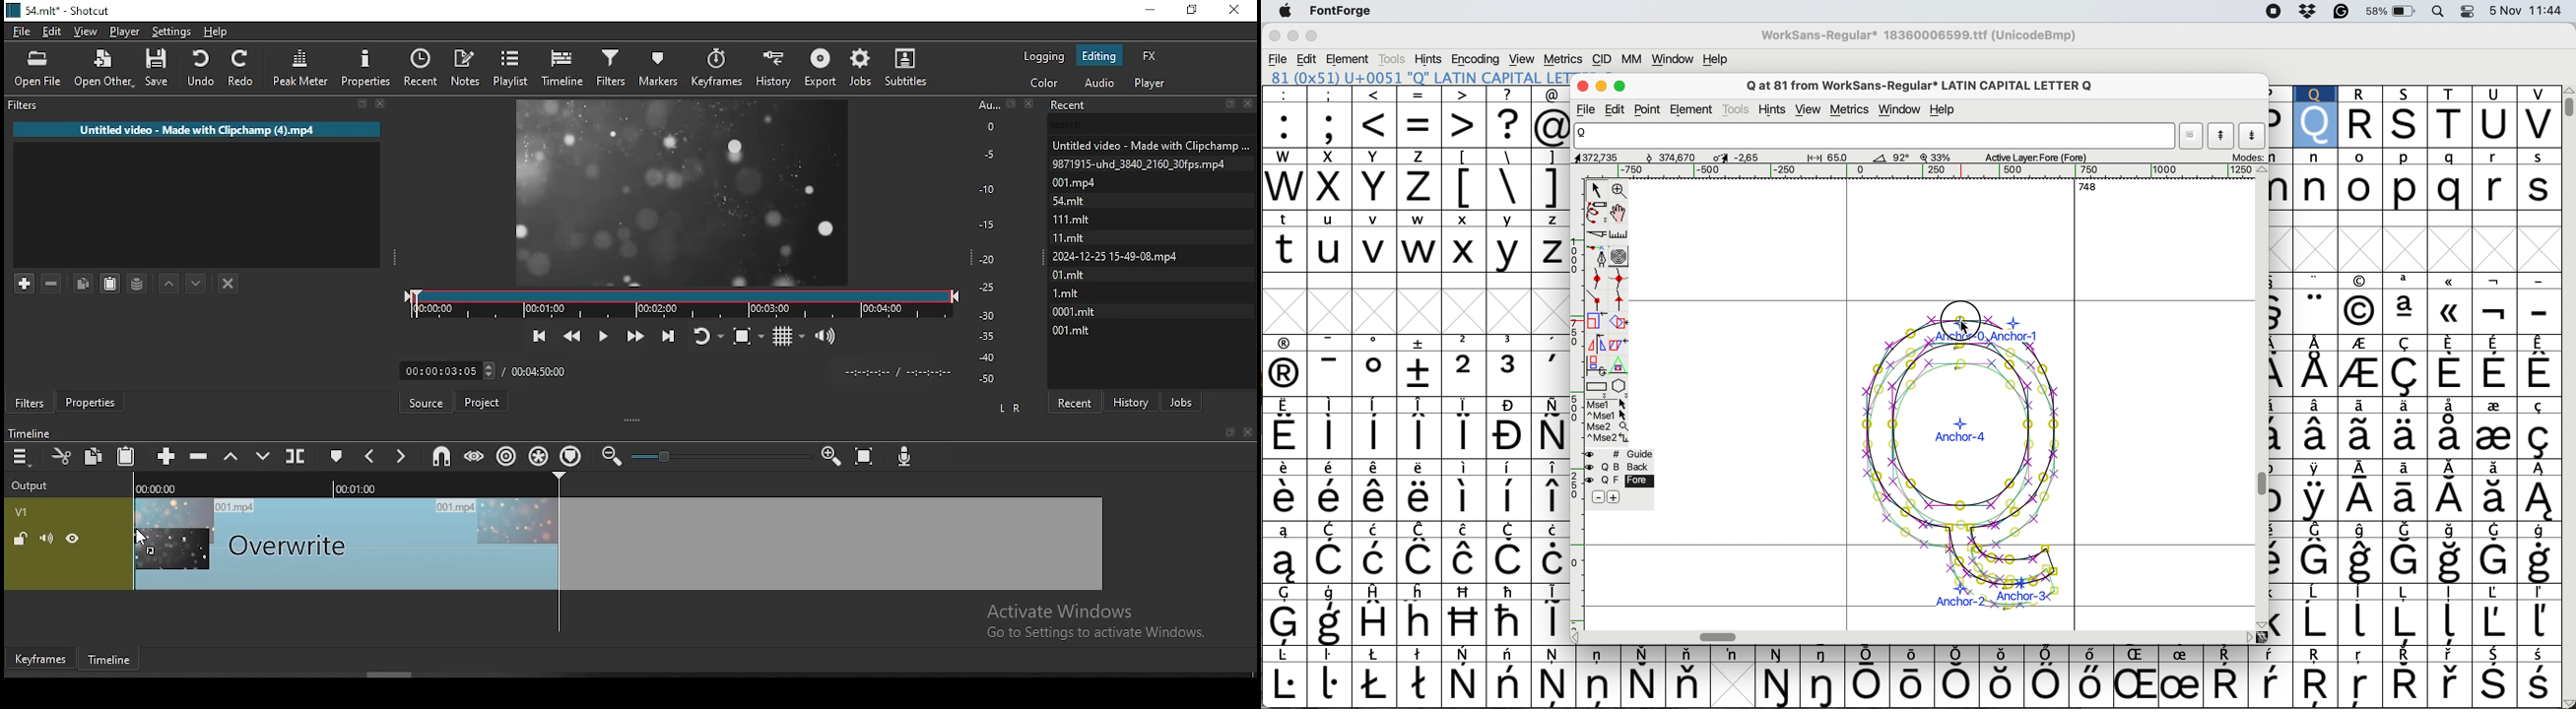 This screenshot has height=728, width=2576. I want to click on rotate the selection, so click(1616, 323).